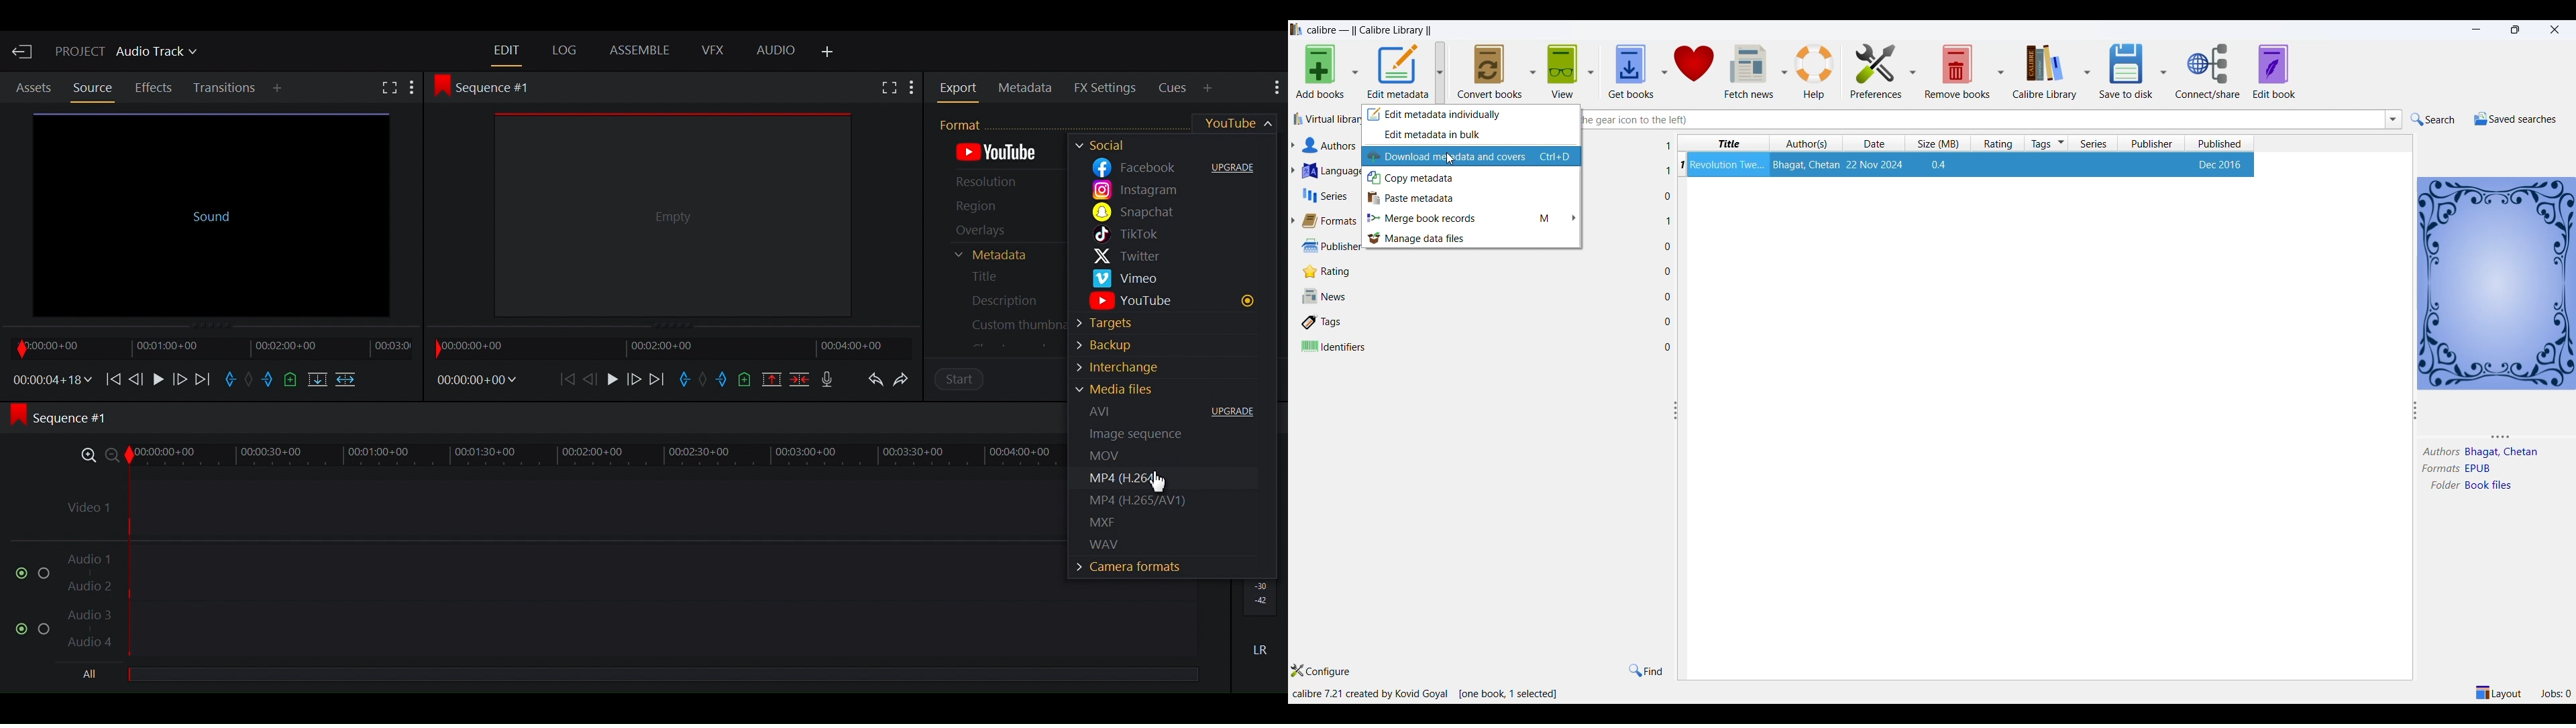 The image size is (2576, 728). Describe the element at coordinates (23, 52) in the screenshot. I see `Exit Current Project` at that location.